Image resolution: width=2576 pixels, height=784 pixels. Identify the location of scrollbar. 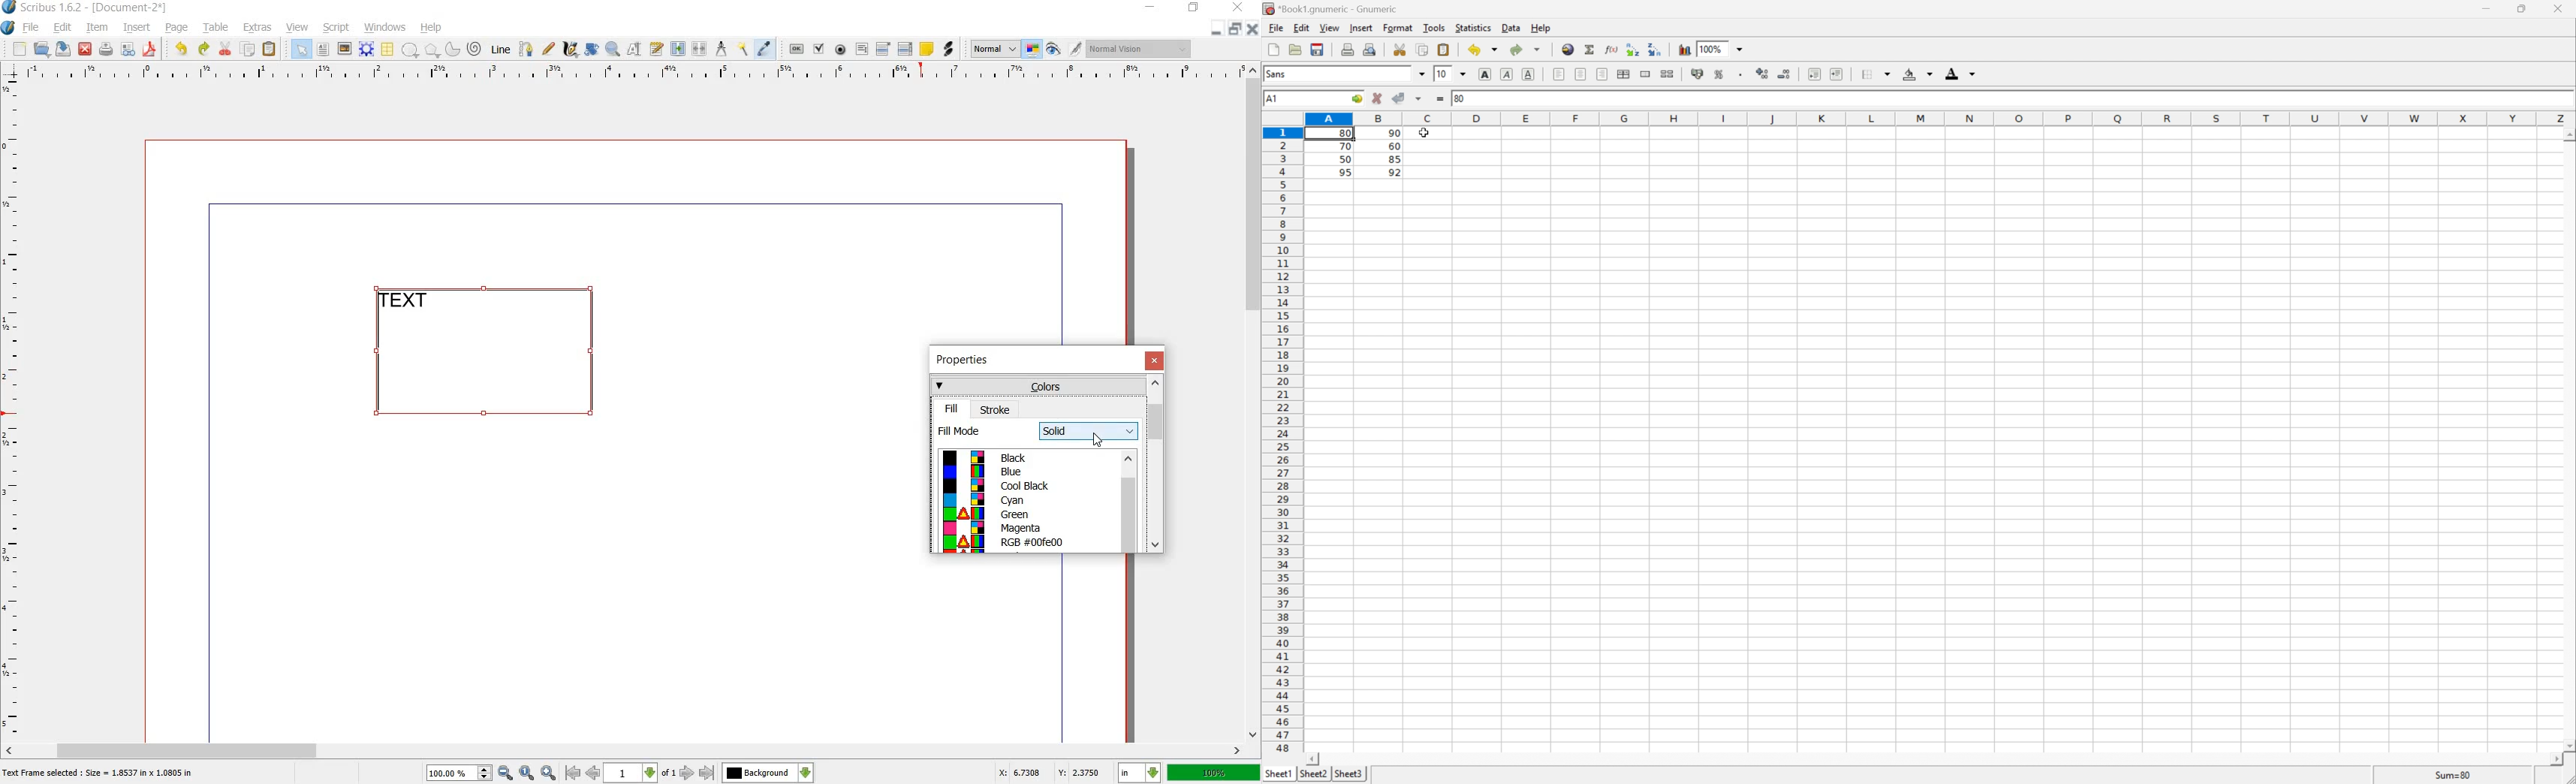
(1155, 463).